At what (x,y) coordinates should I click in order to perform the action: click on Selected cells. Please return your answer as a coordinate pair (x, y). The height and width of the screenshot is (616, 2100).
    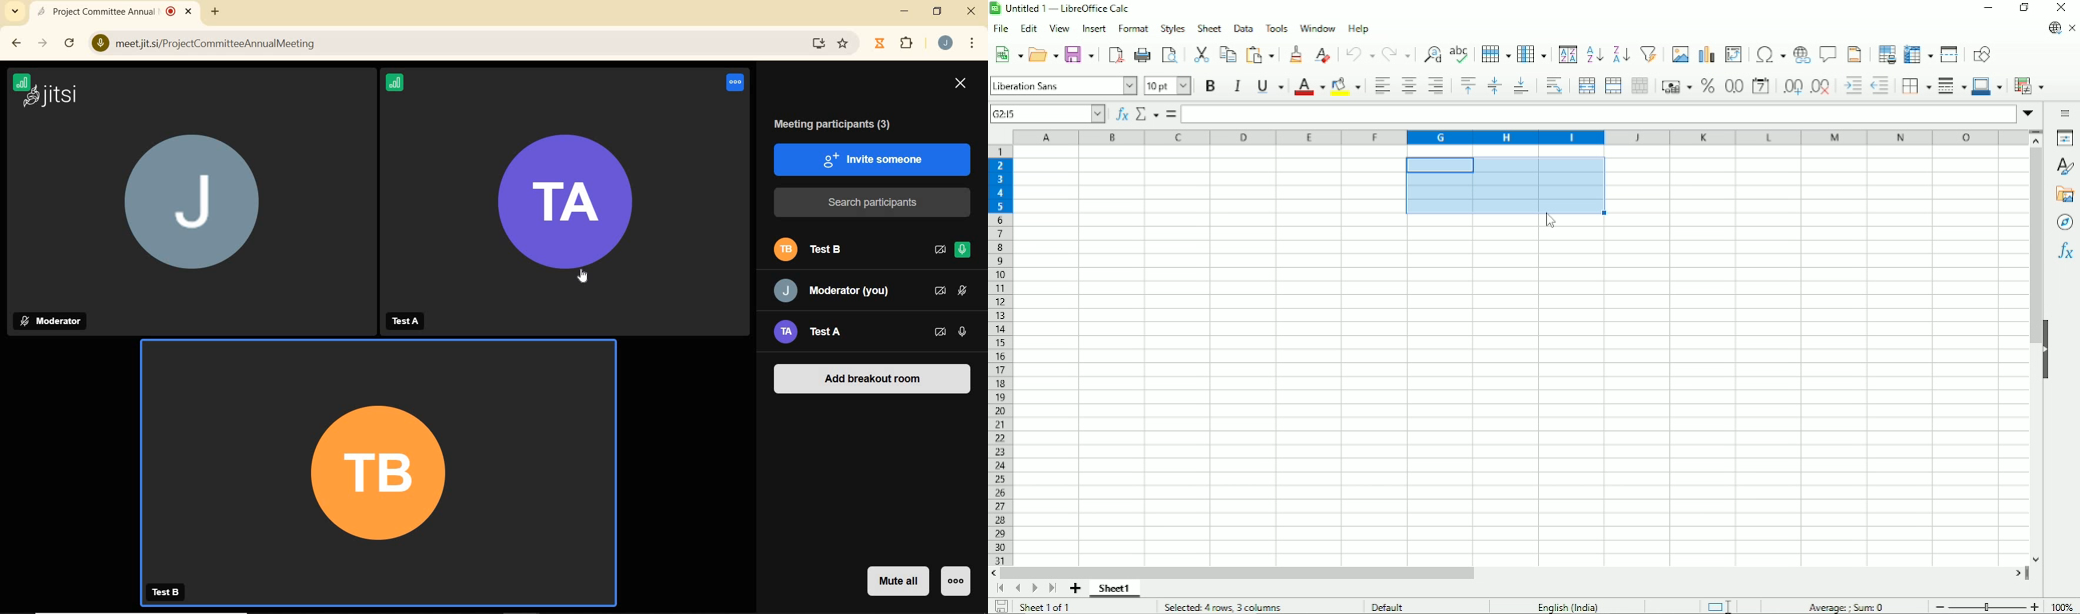
    Looking at the image, I should click on (1503, 185).